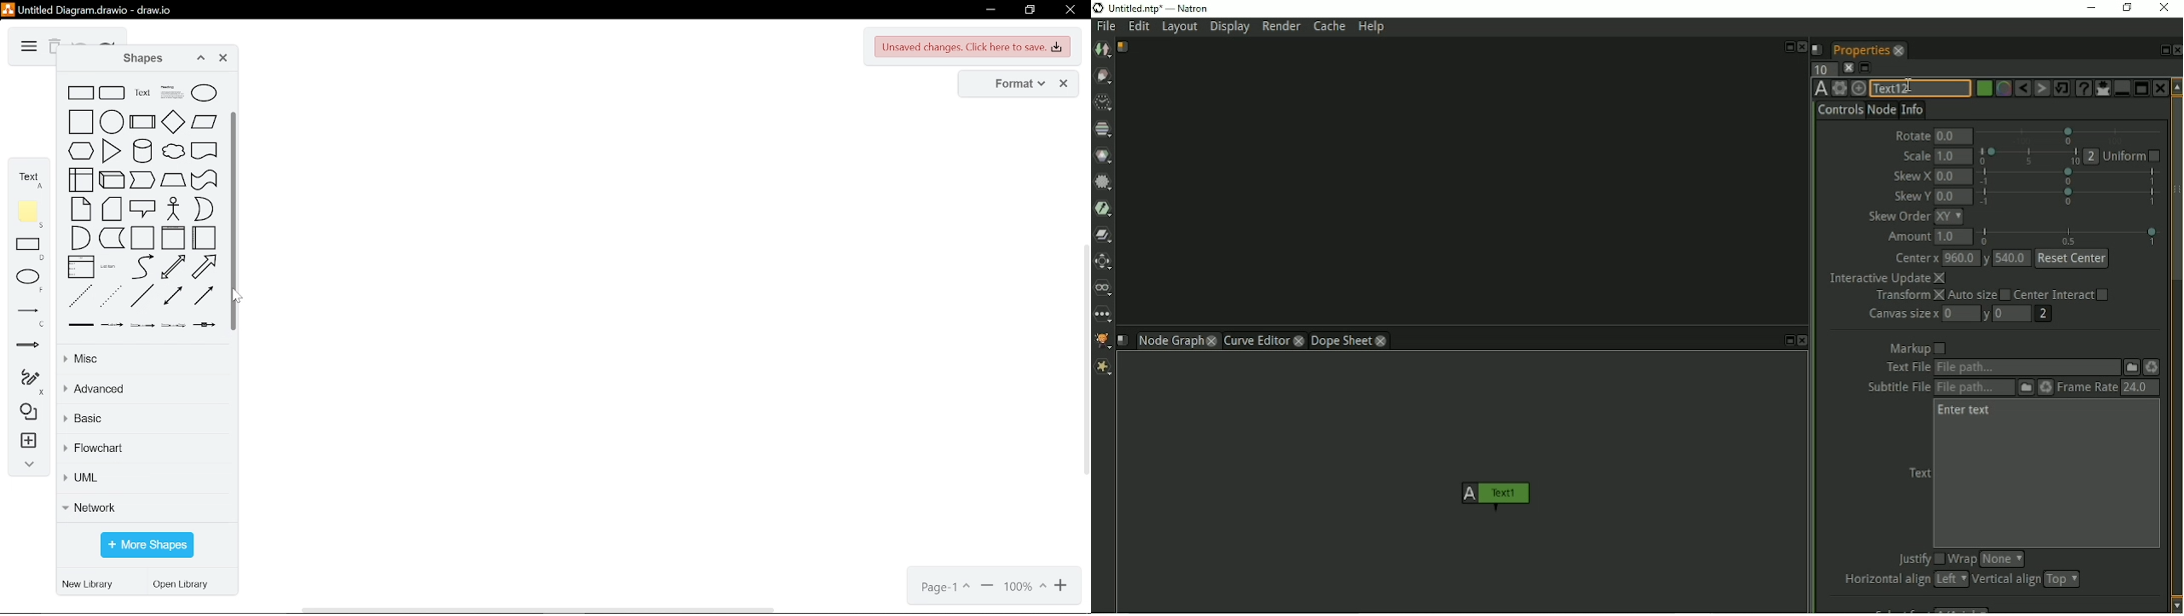 The height and width of the screenshot is (616, 2184). I want to click on square, so click(81, 121).